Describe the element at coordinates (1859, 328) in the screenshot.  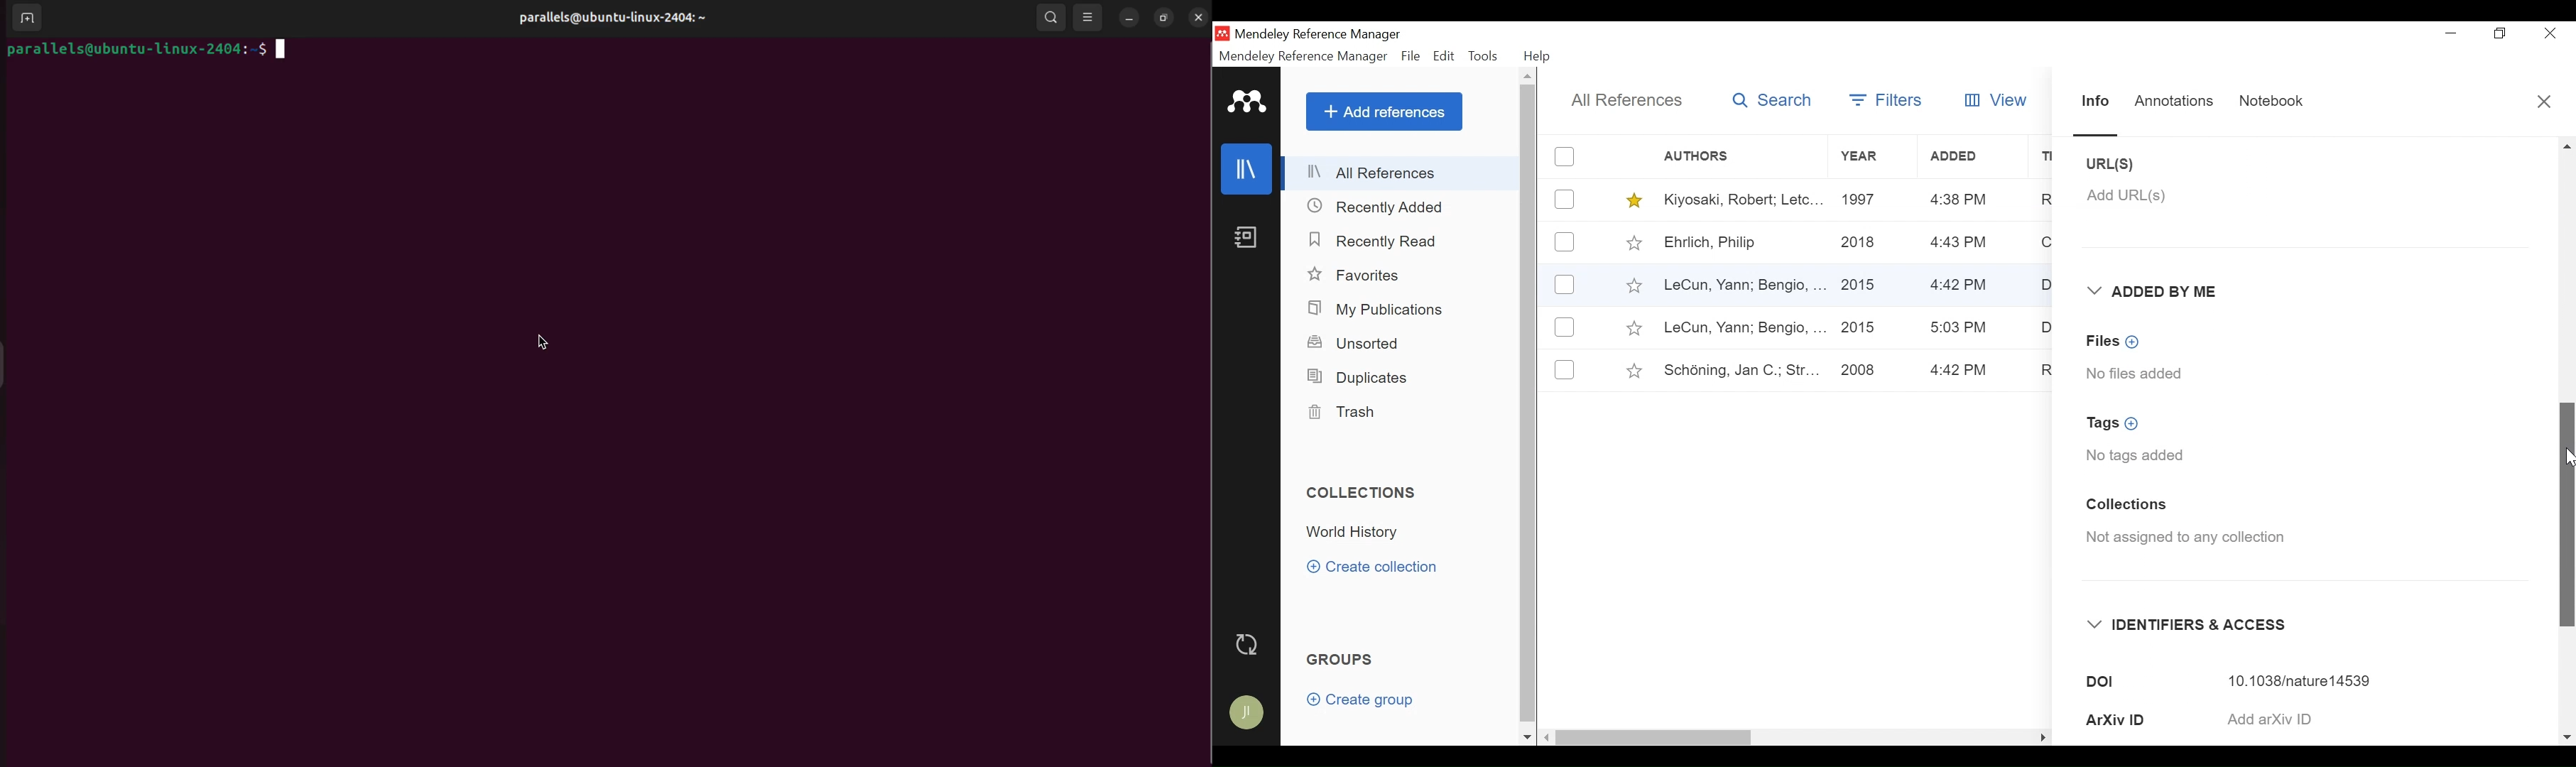
I see `2015` at that location.